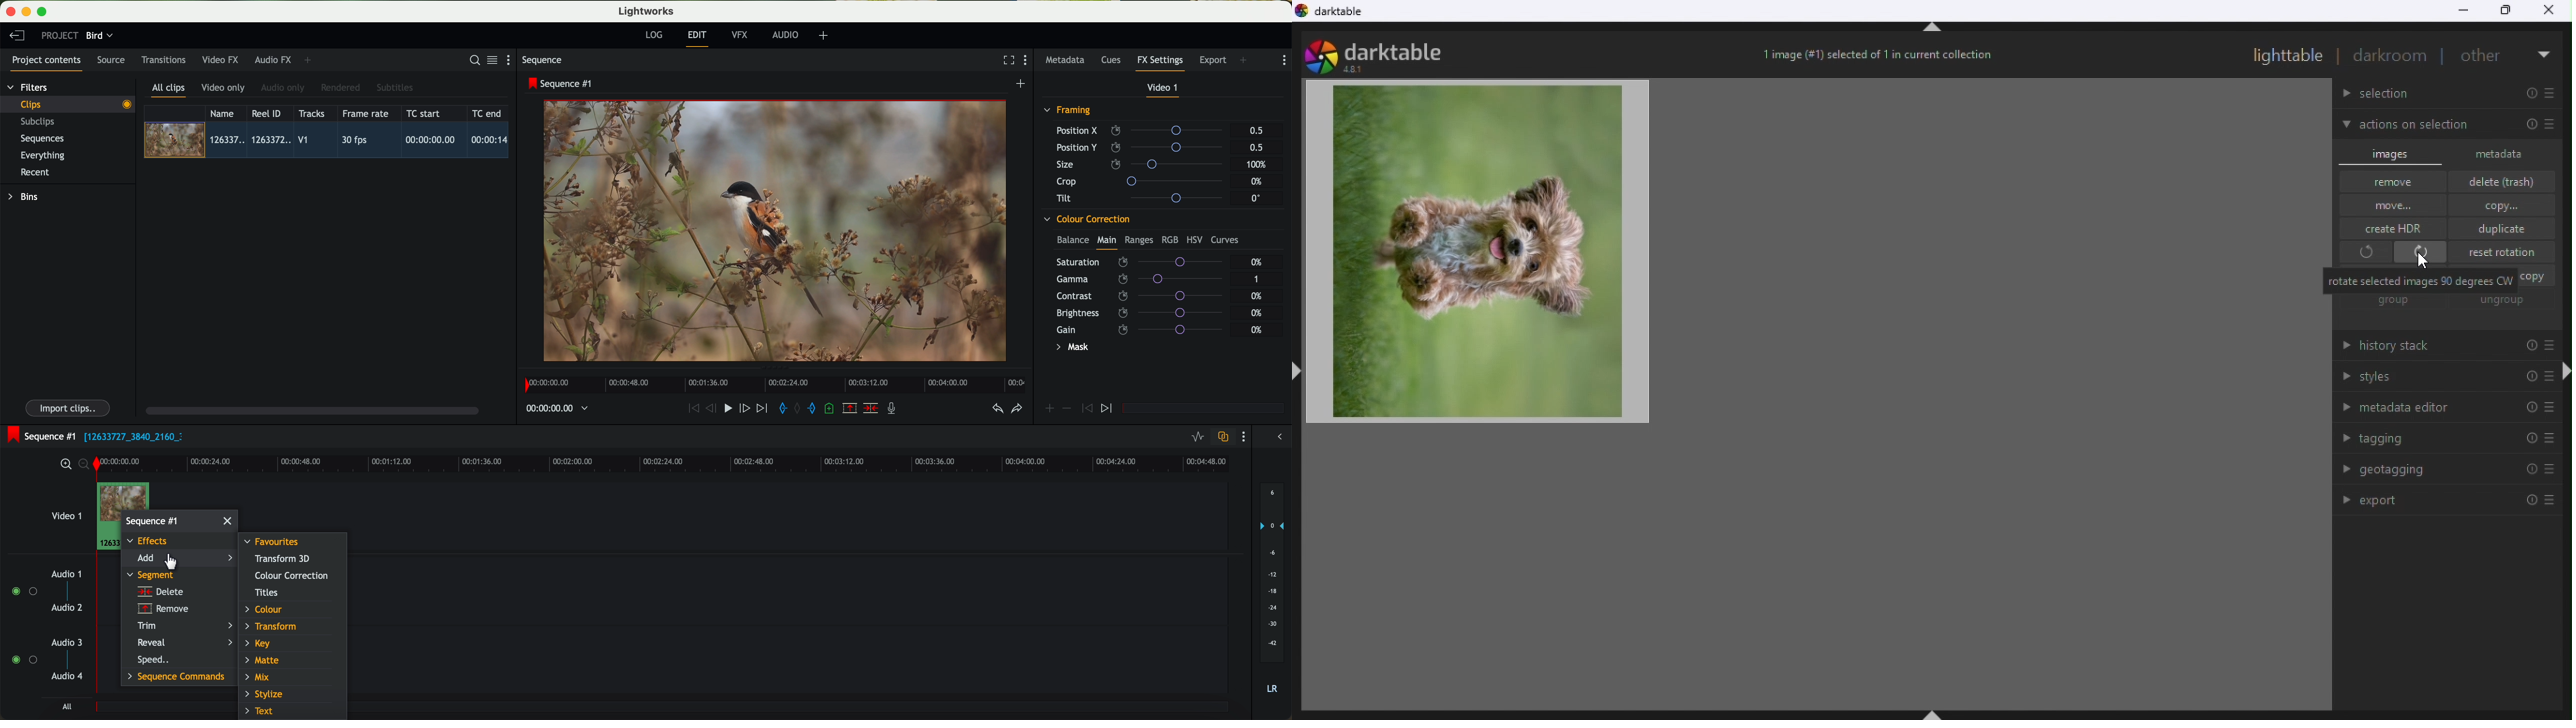 The image size is (2576, 728). What do you see at coordinates (1139, 239) in the screenshot?
I see `ranges` at bounding box center [1139, 239].